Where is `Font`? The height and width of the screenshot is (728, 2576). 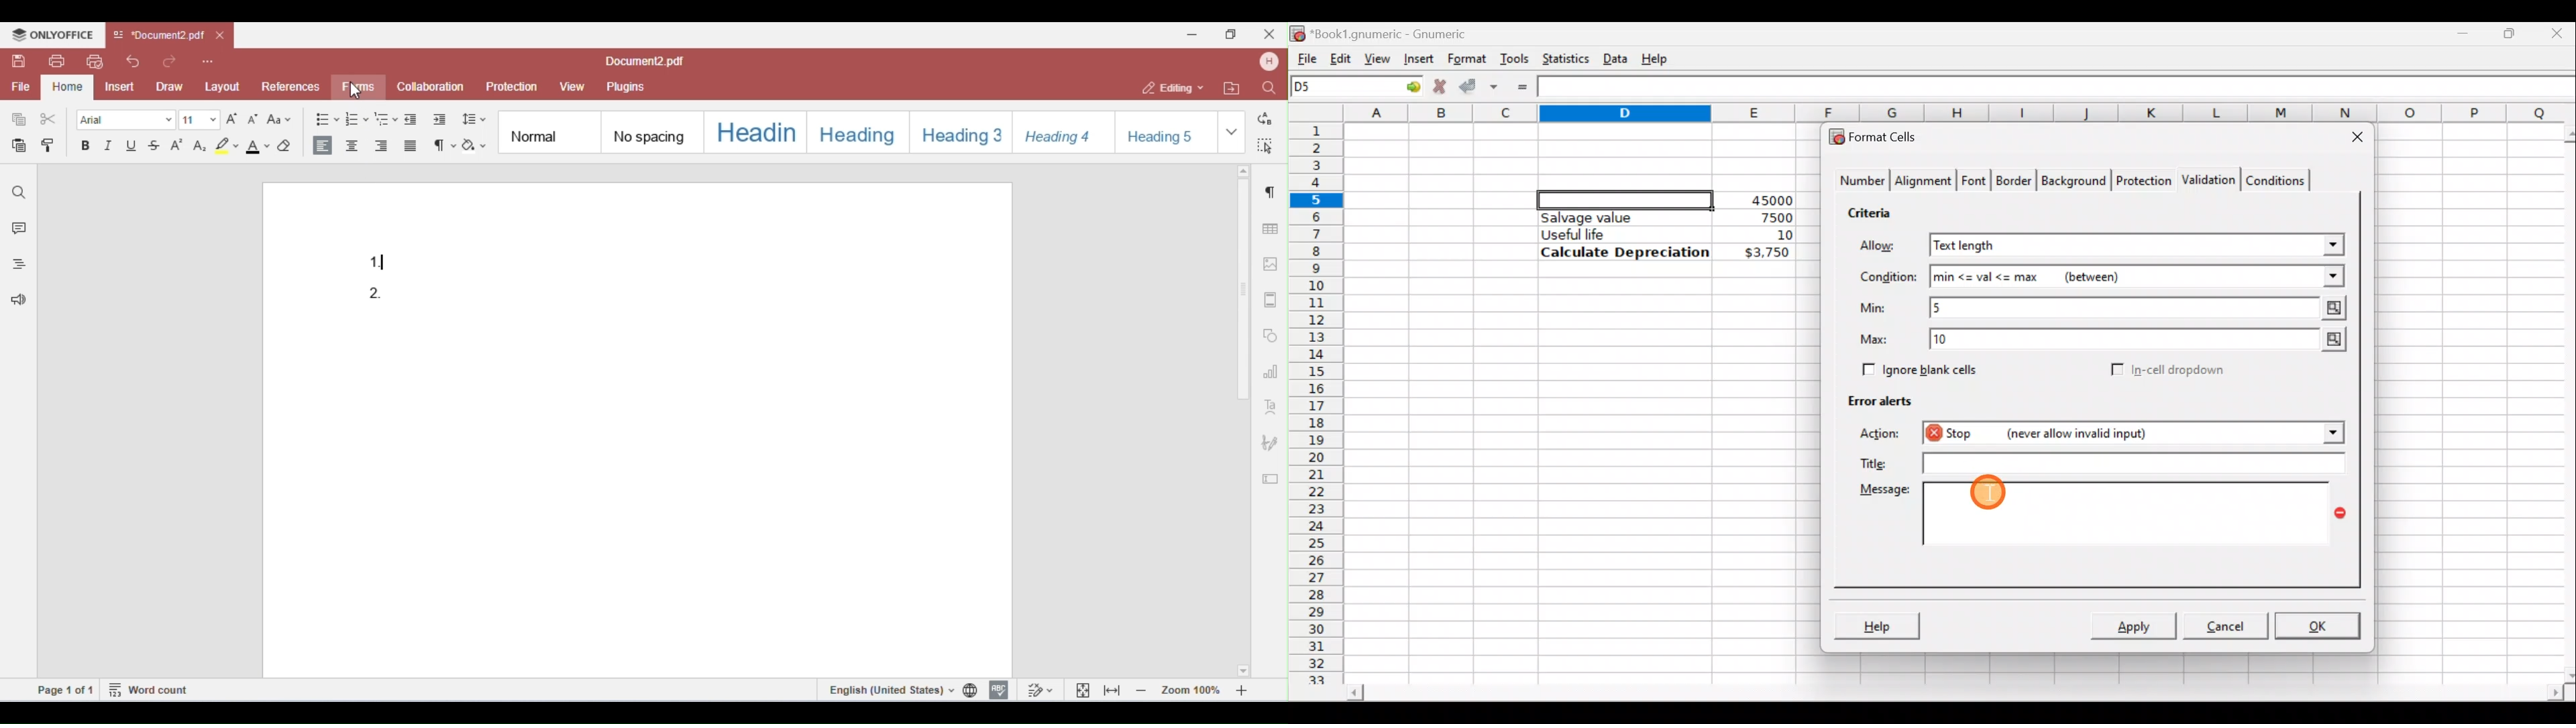
Font is located at coordinates (1975, 182).